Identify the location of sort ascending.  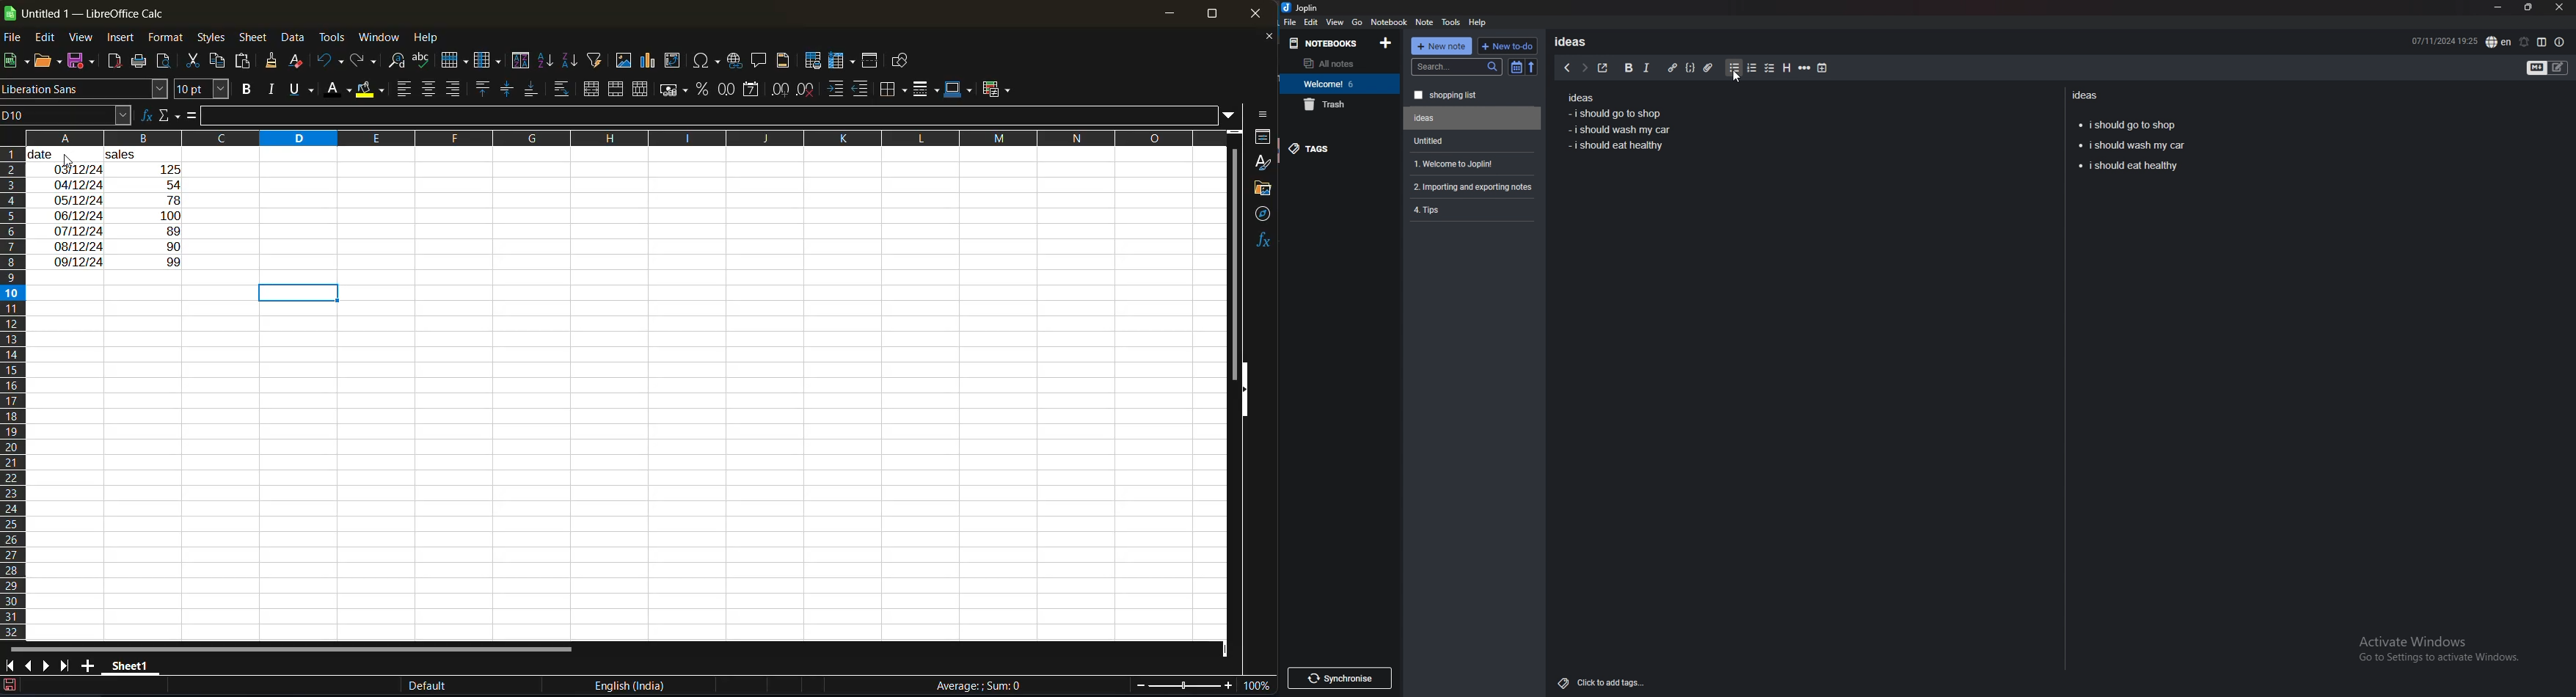
(547, 61).